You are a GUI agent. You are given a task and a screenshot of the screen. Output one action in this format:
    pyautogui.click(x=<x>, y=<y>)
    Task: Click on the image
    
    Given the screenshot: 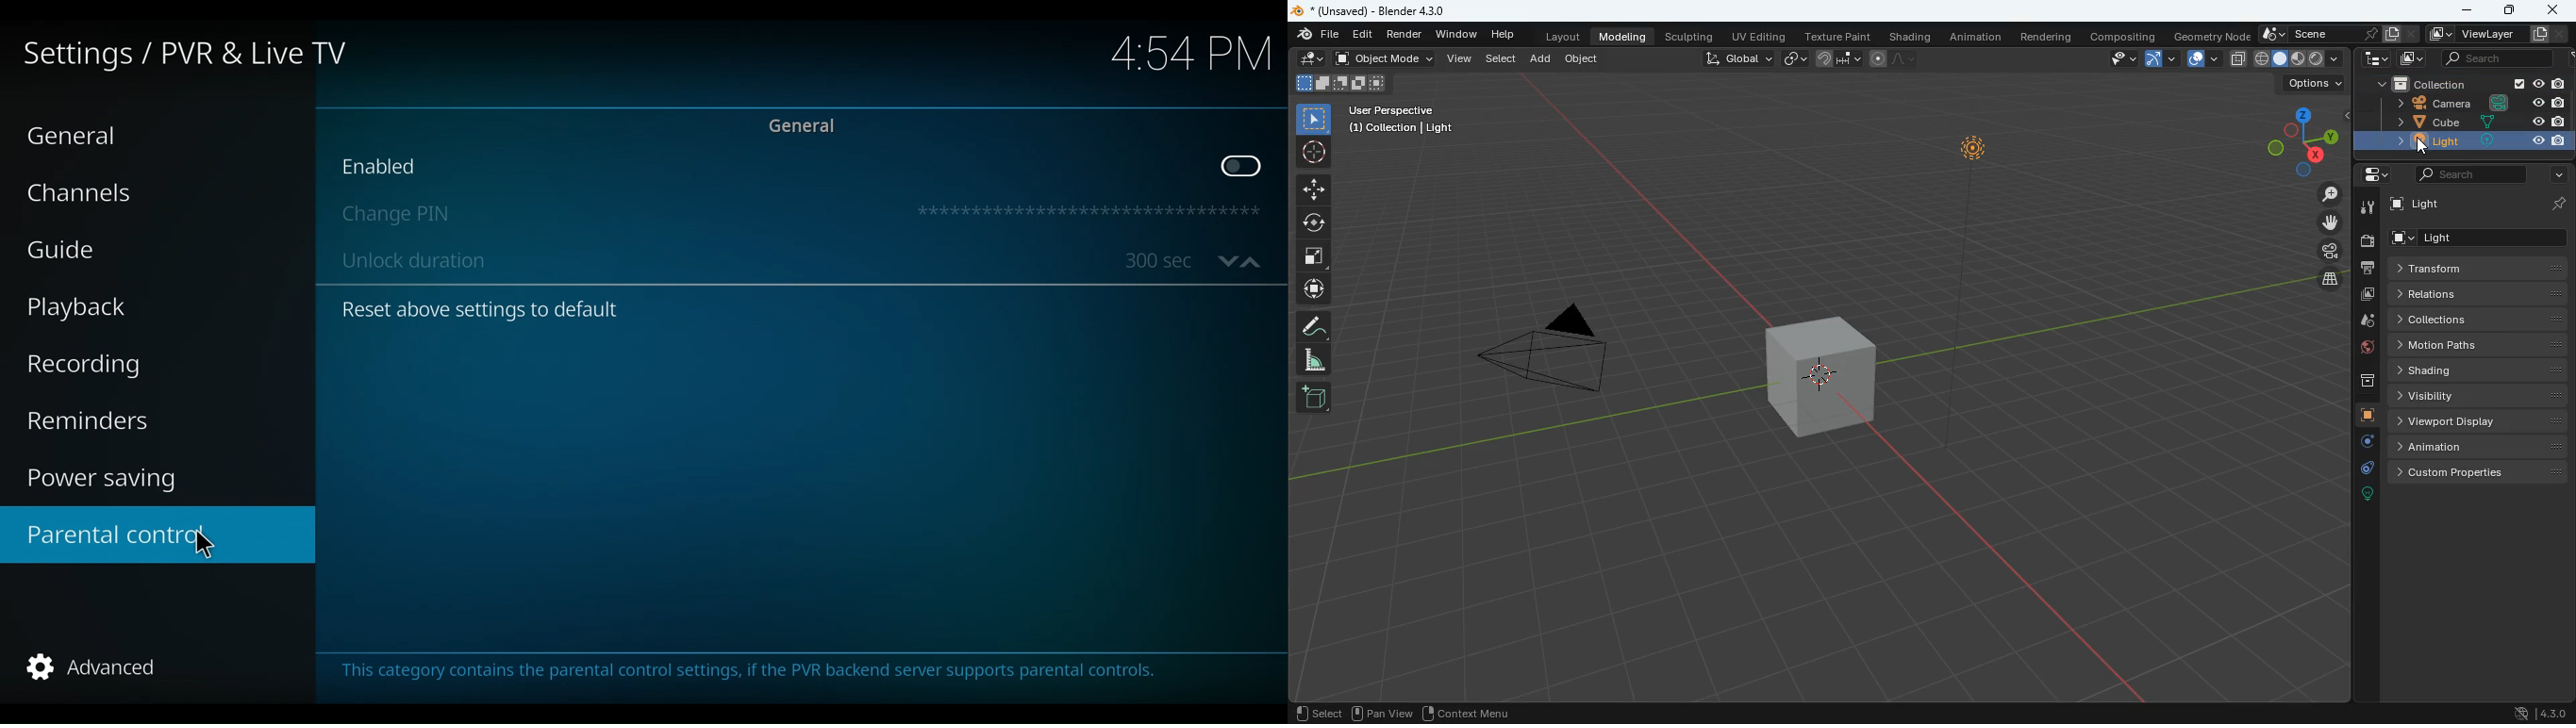 What is the action you would take?
    pyautogui.click(x=2413, y=58)
    